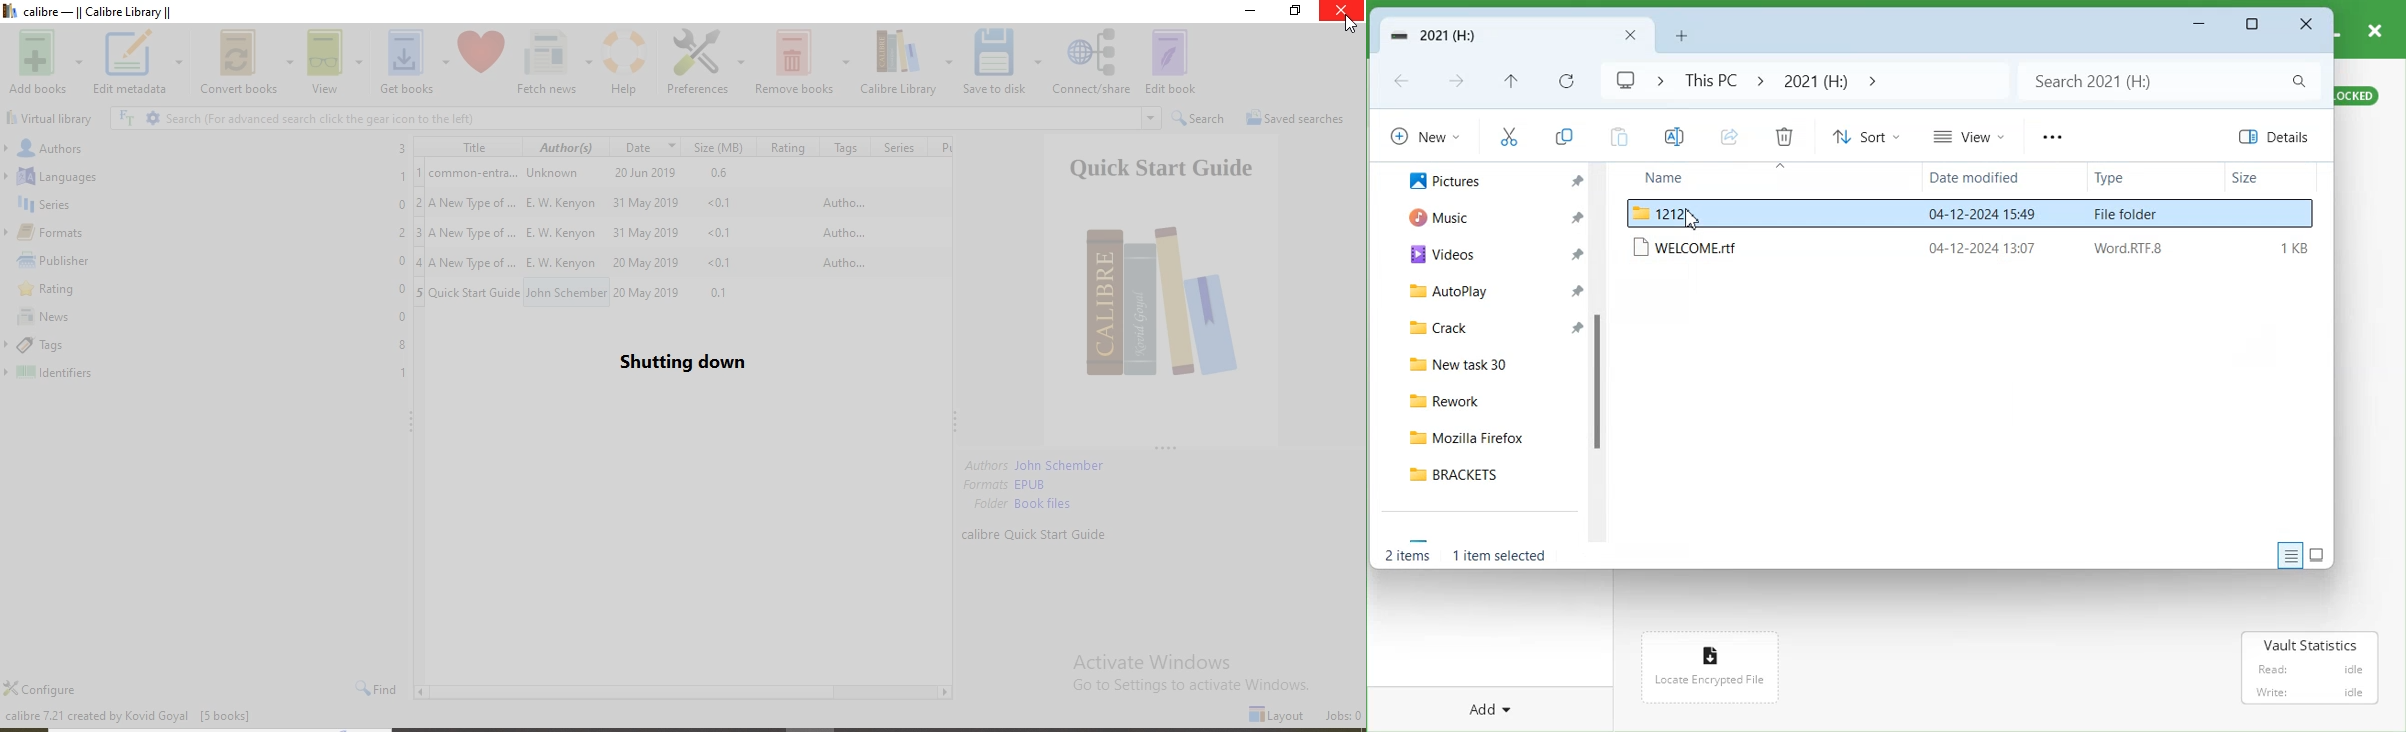 Image resolution: width=2408 pixels, height=756 pixels. I want to click on Series, so click(896, 147).